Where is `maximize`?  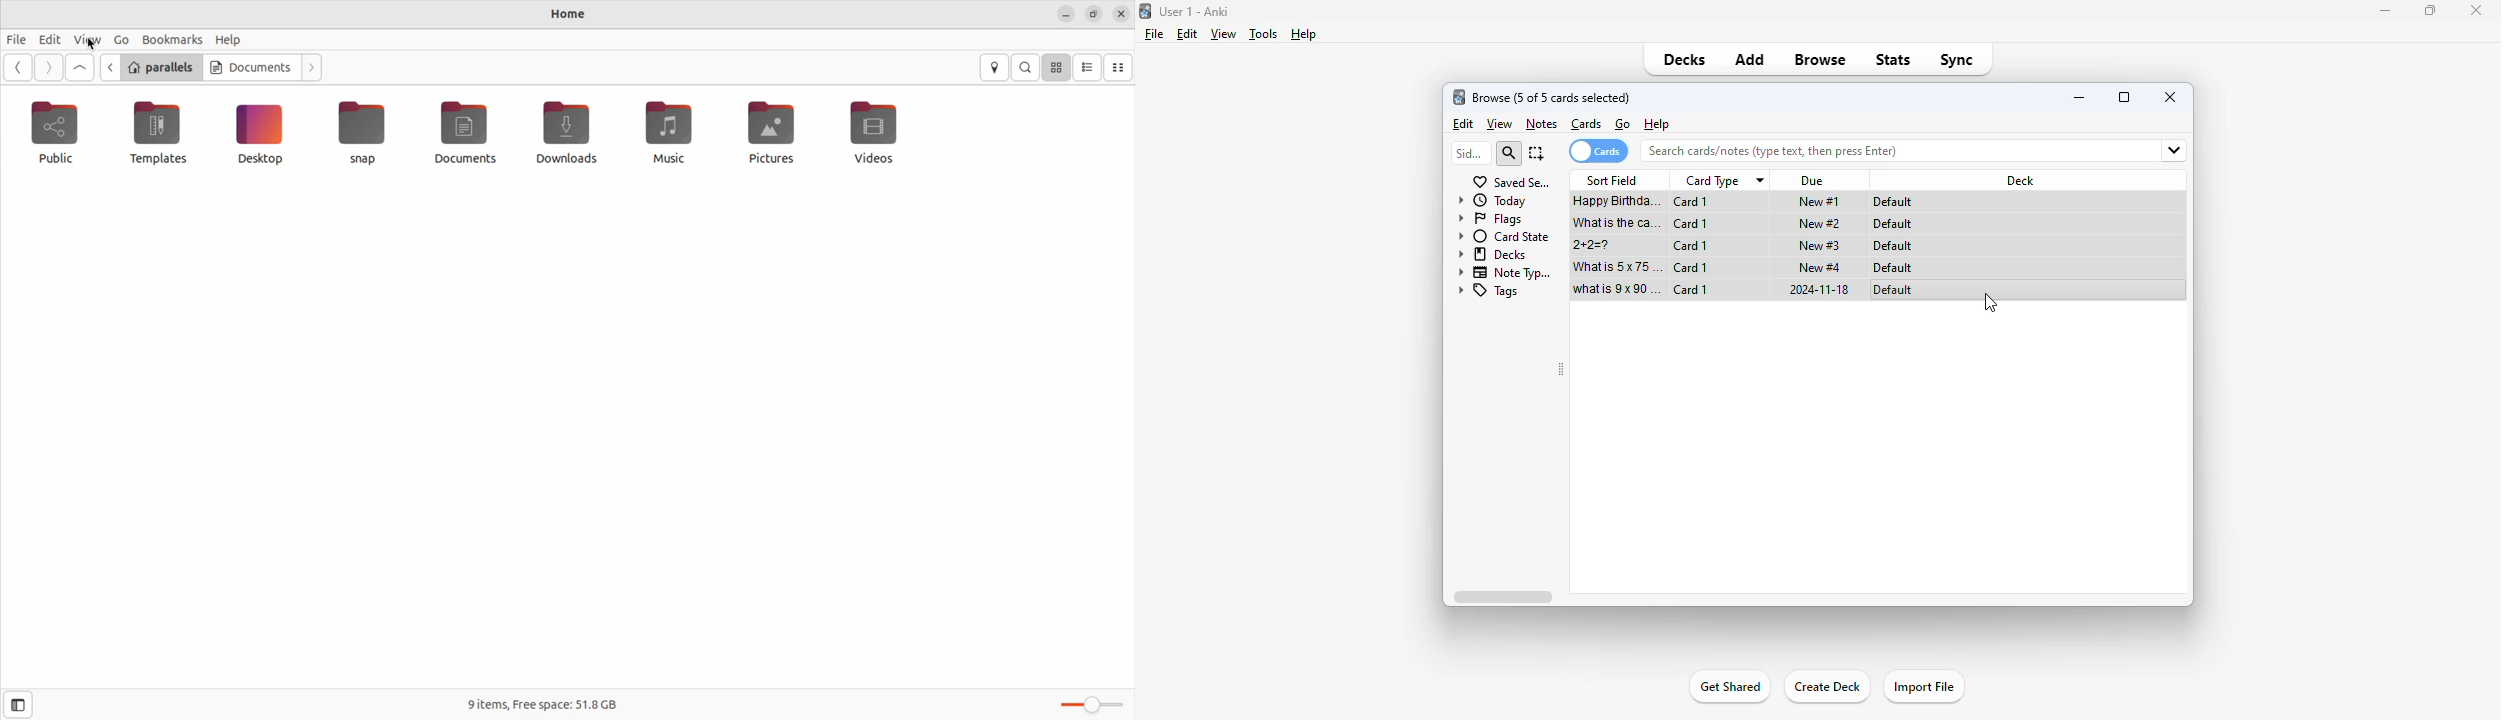
maximize is located at coordinates (2124, 96).